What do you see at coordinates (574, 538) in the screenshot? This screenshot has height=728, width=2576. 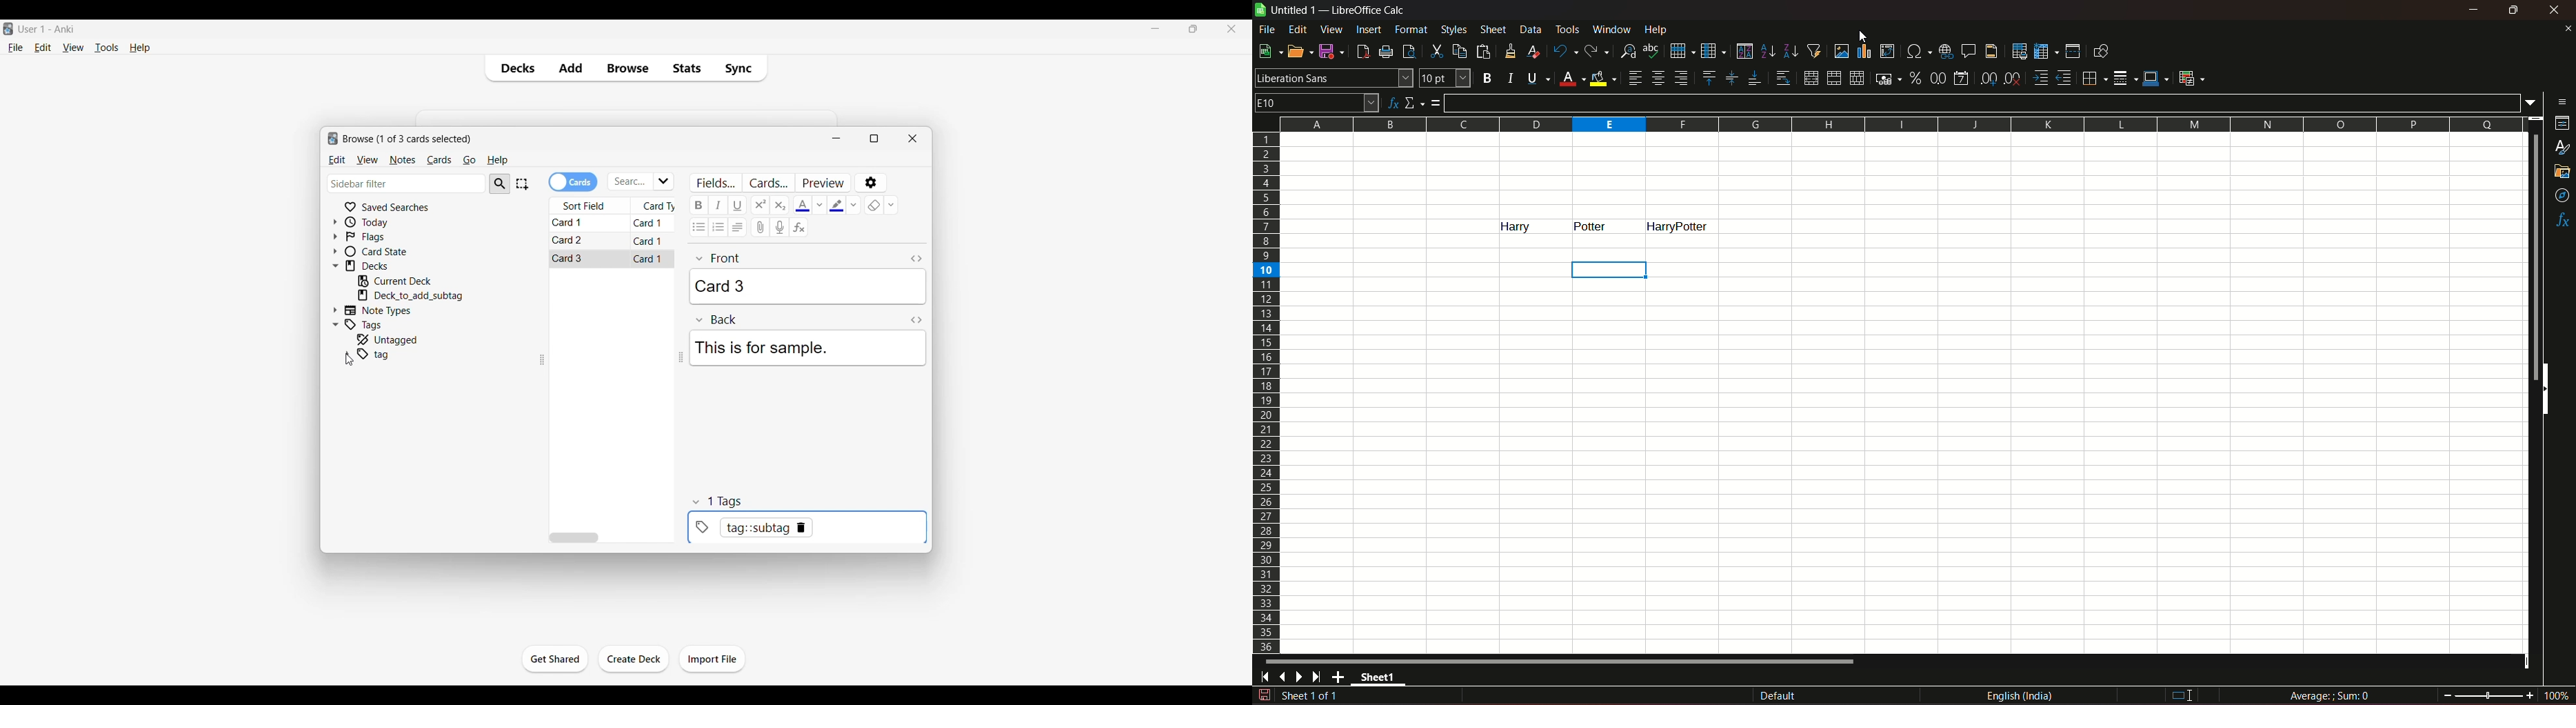 I see `Horizontal slide bar` at bounding box center [574, 538].